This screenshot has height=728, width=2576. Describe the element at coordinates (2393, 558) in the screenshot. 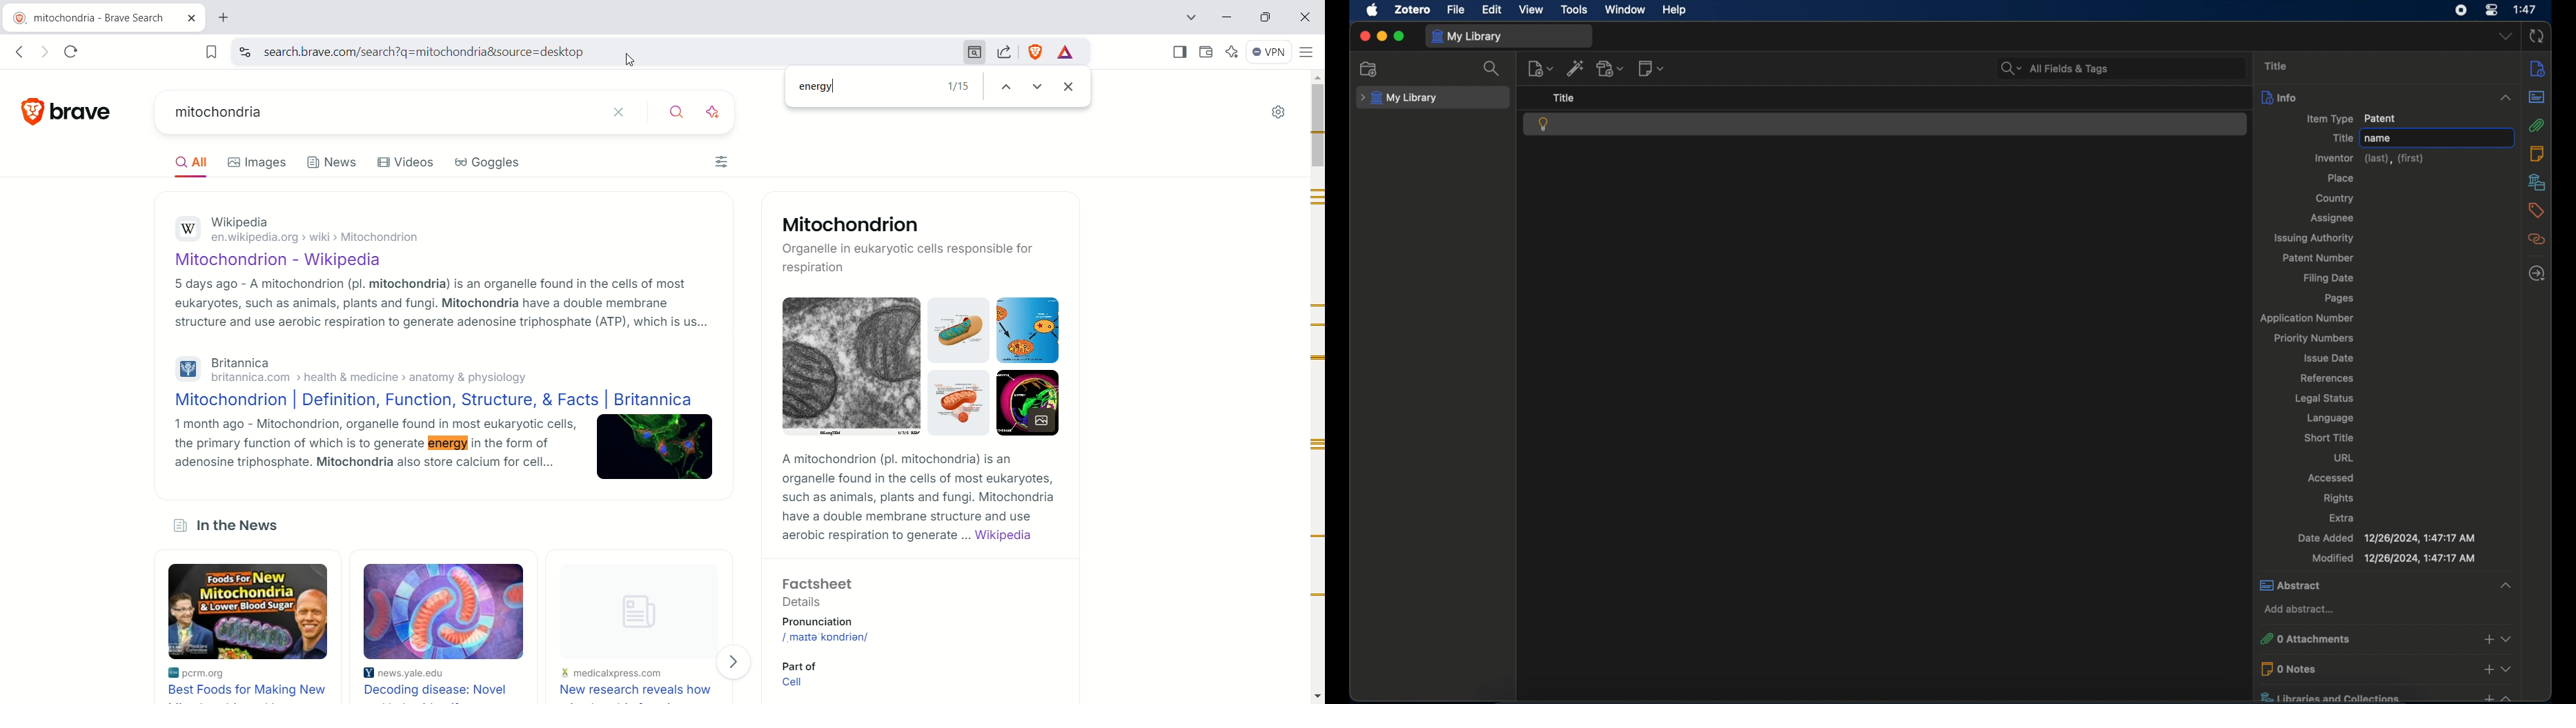

I see `modified 12/26/2024, 1:47:17 AM` at that location.